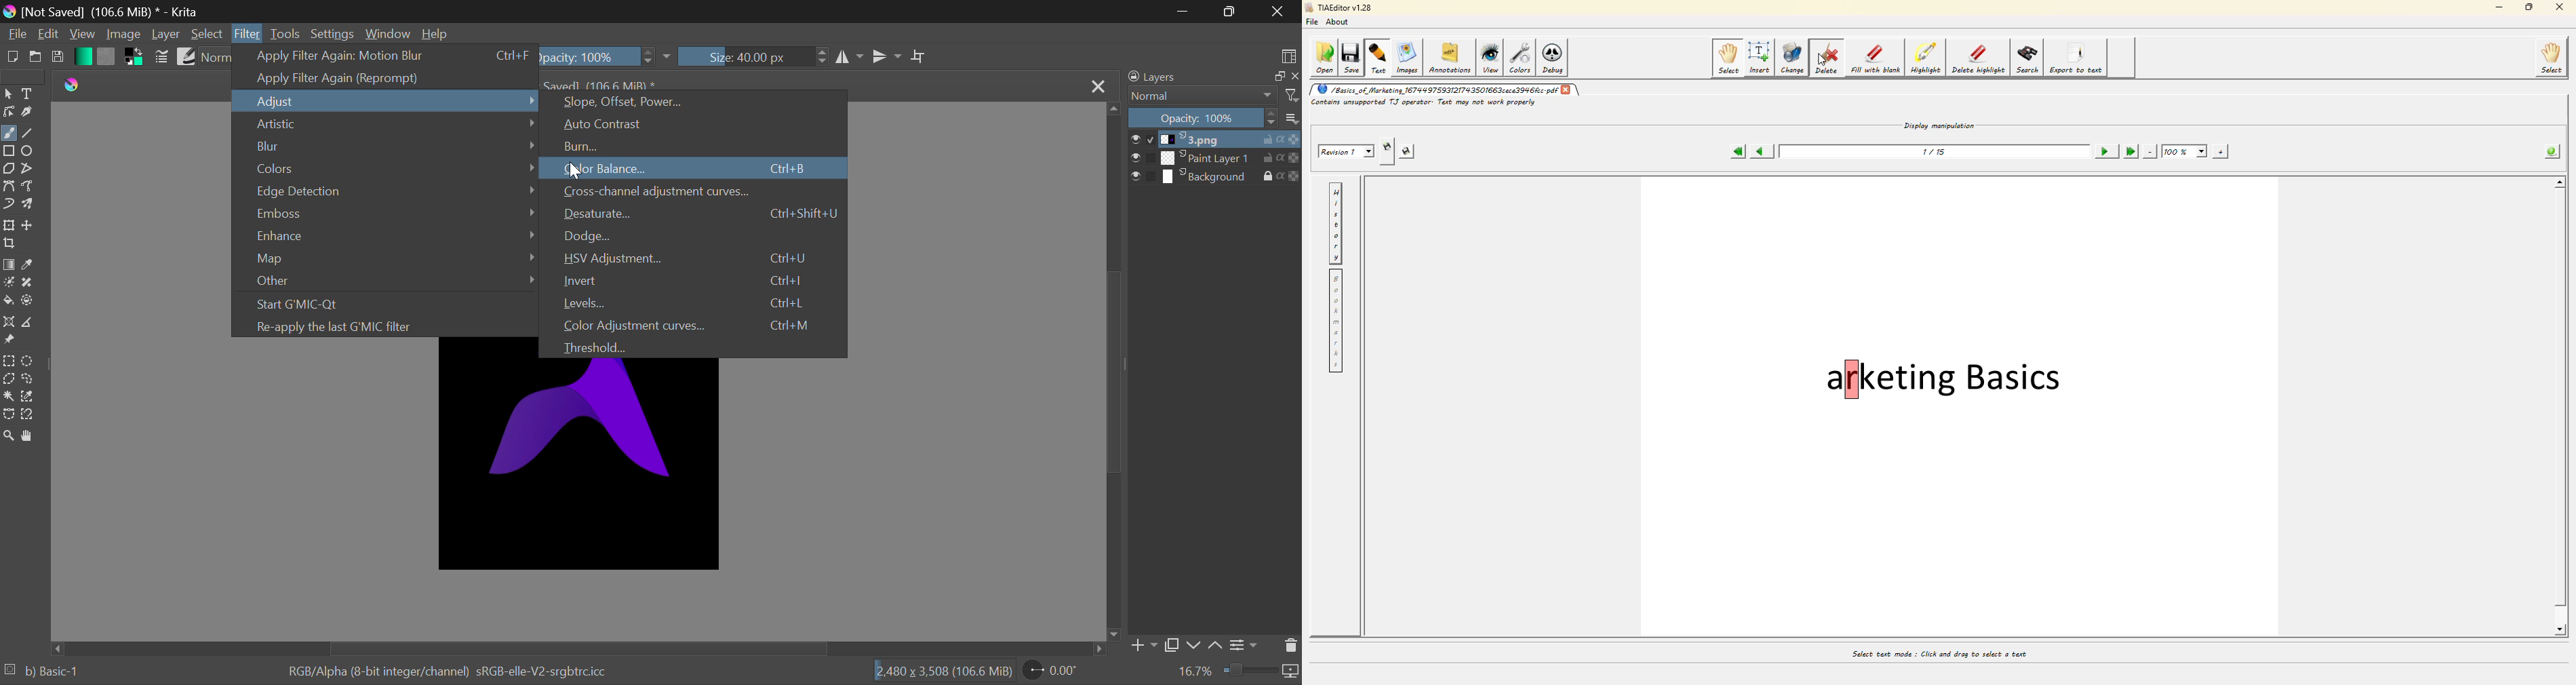 The image size is (2576, 700). I want to click on Rectangle, so click(11, 151).